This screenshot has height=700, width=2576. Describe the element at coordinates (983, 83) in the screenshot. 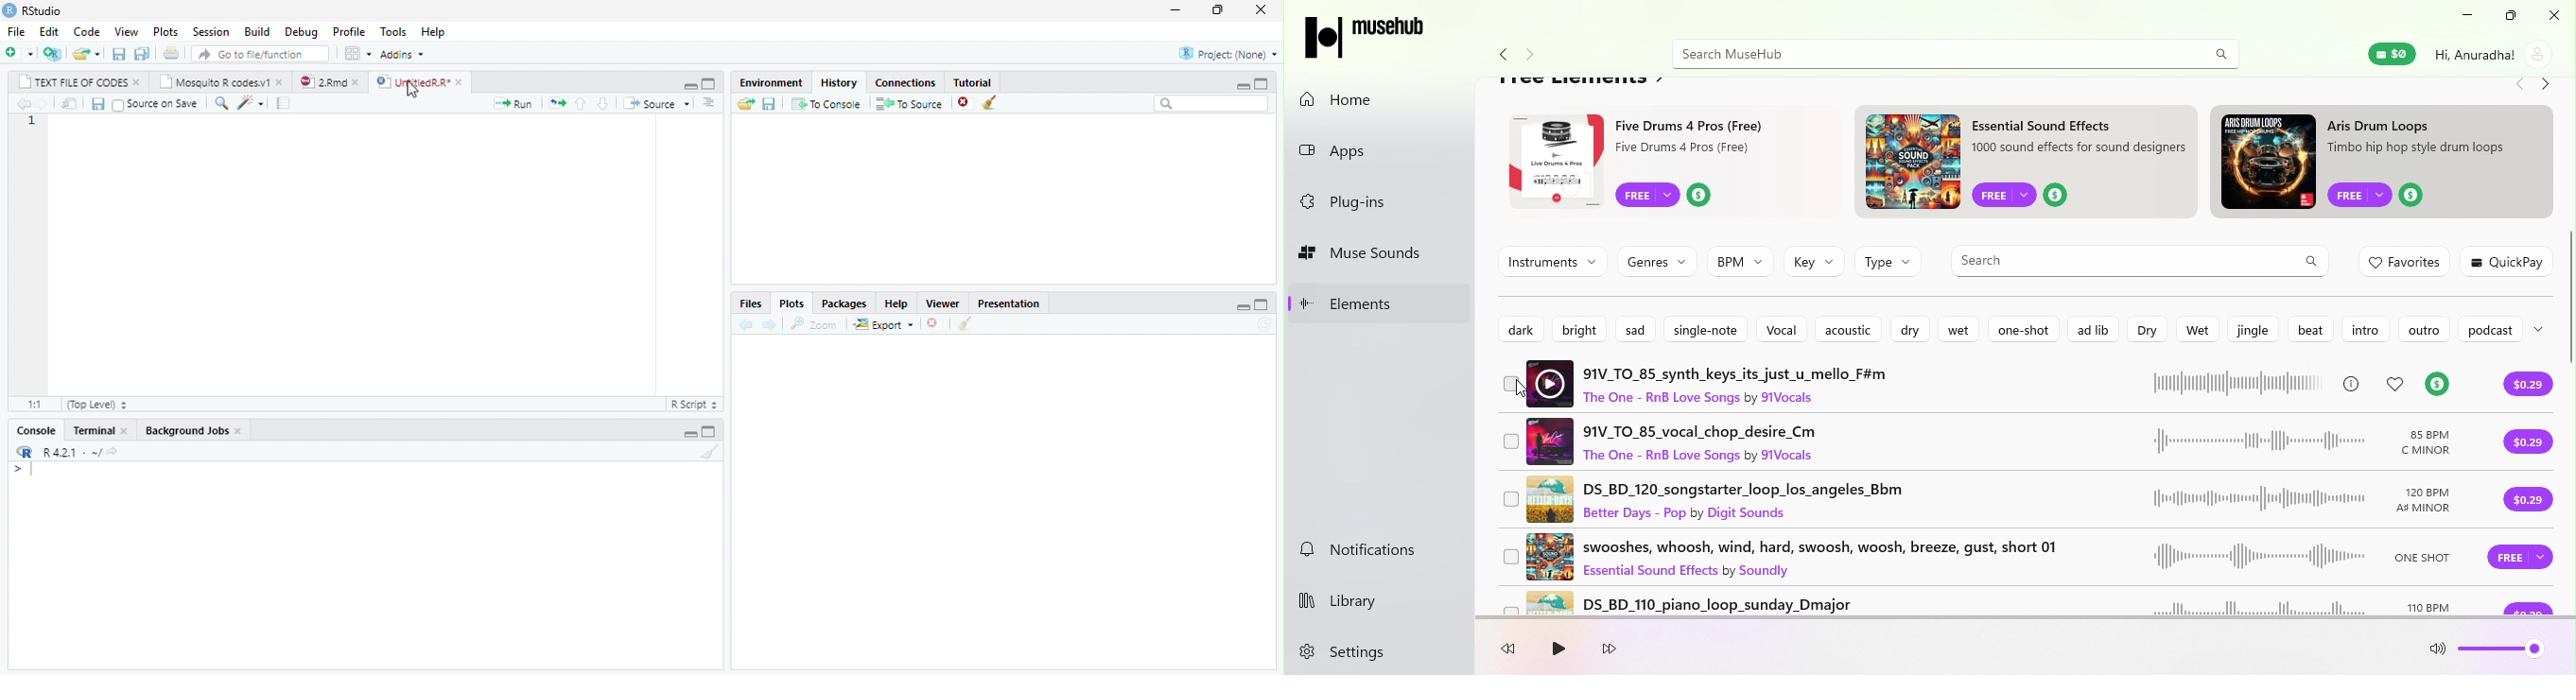

I see `tutorial` at that location.